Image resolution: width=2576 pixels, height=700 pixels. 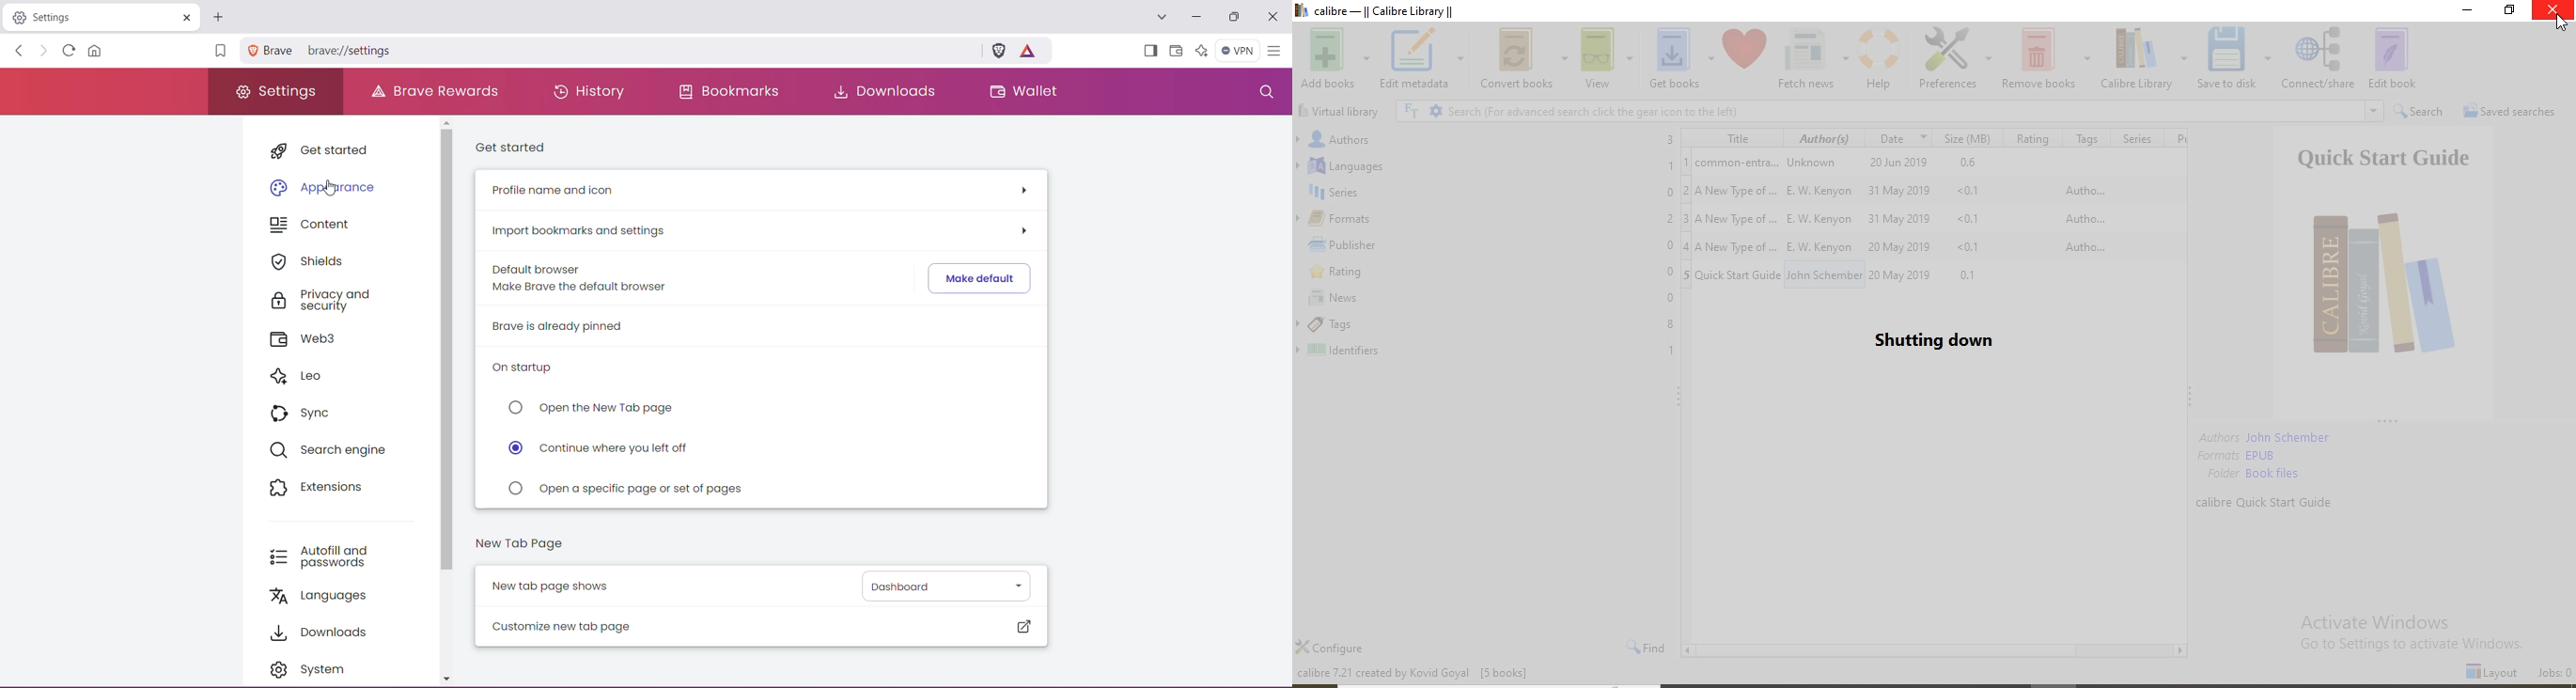 What do you see at coordinates (1978, 219) in the screenshot?
I see `<0.1` at bounding box center [1978, 219].